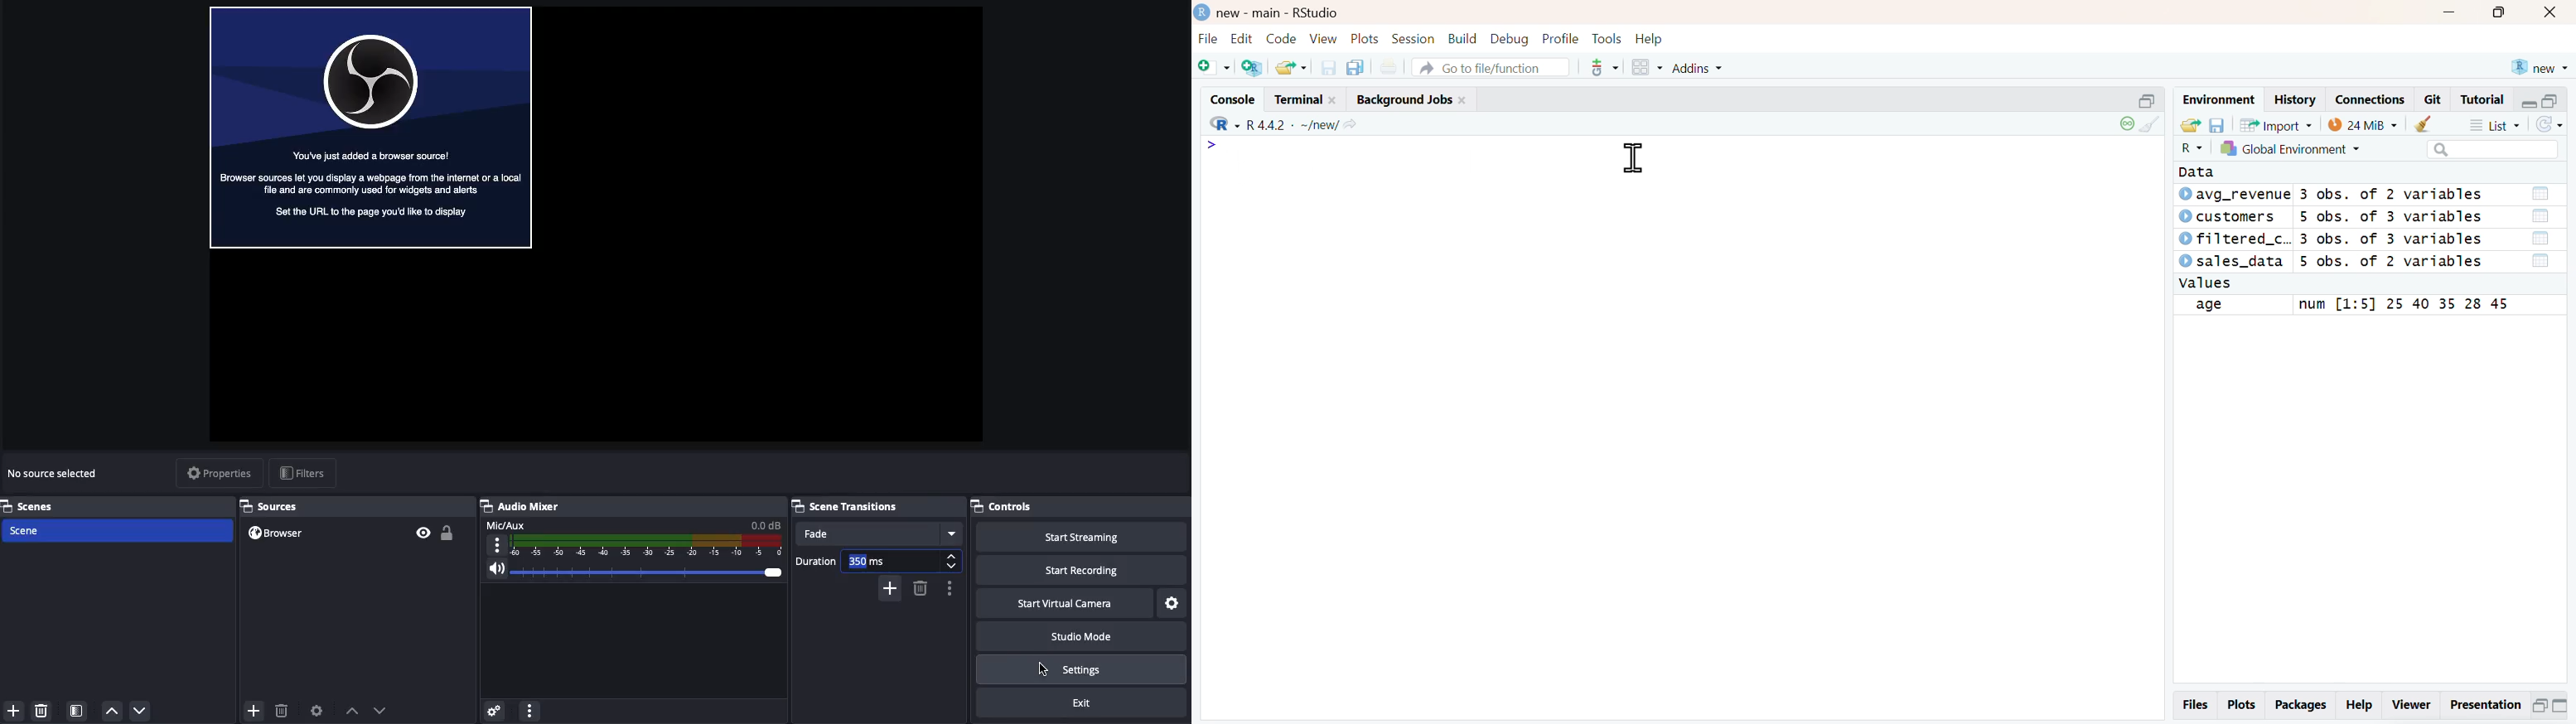 This screenshot has height=728, width=2576. Describe the element at coordinates (1650, 39) in the screenshot. I see `Help` at that location.